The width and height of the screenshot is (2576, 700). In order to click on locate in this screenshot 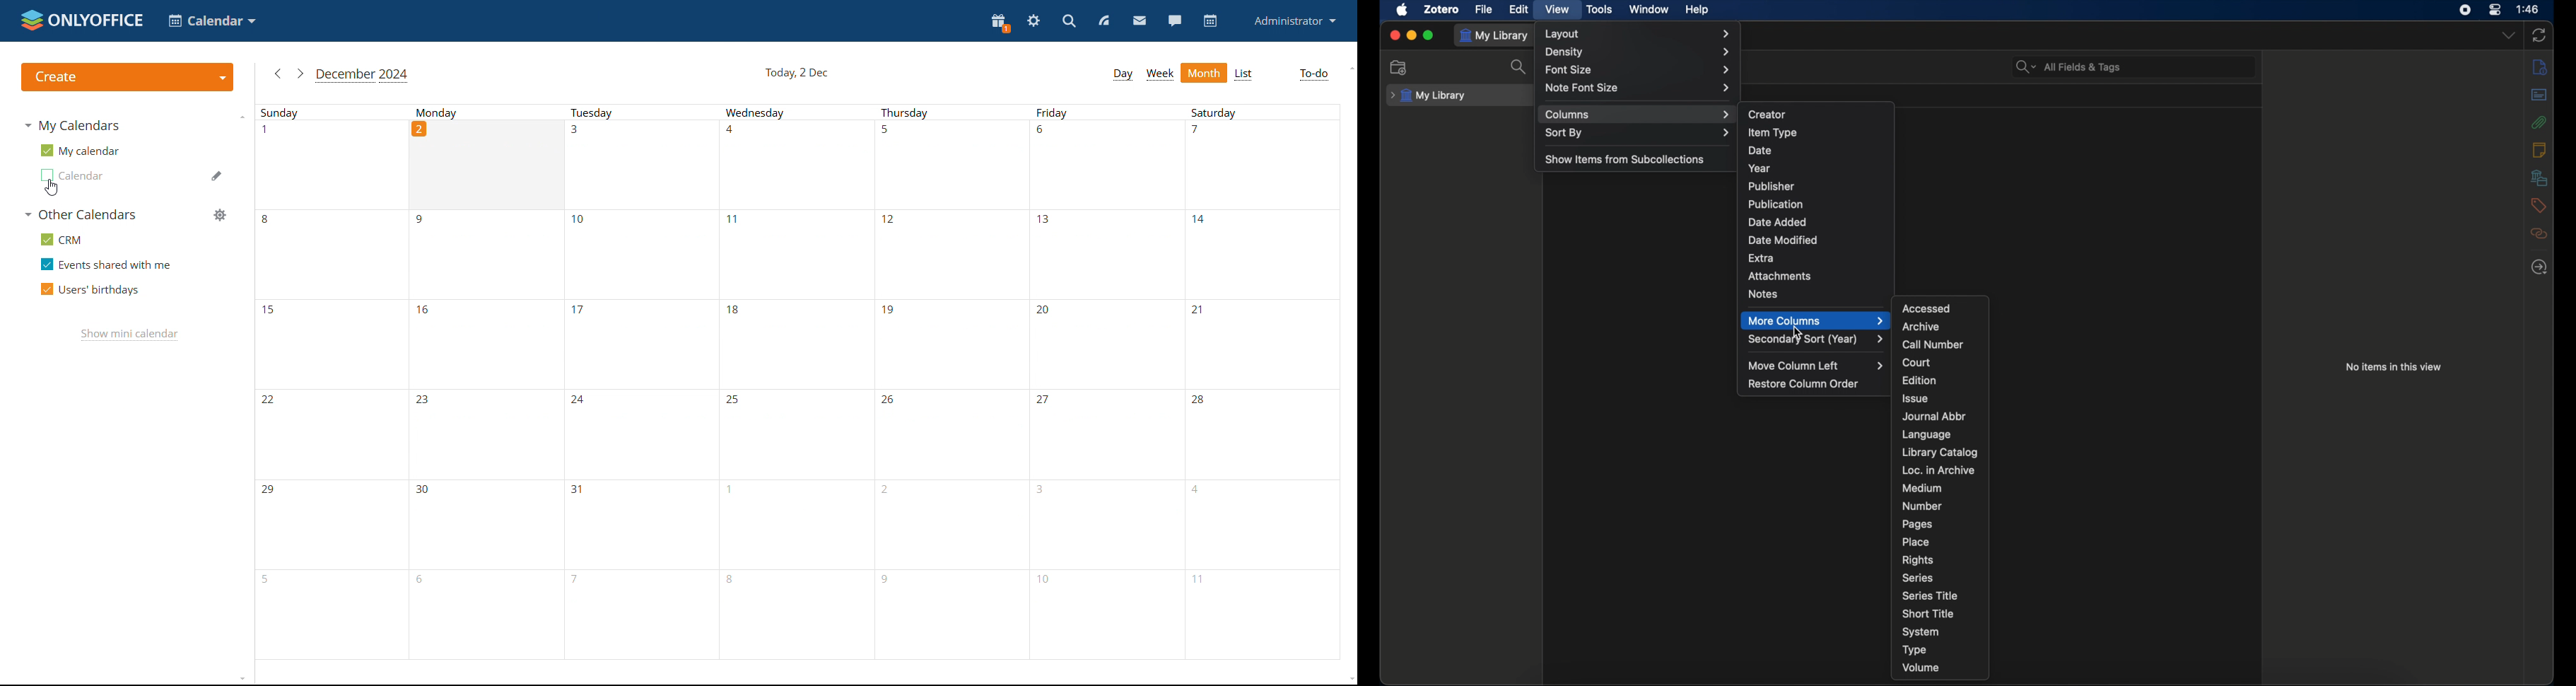, I will do `click(2539, 267)`.